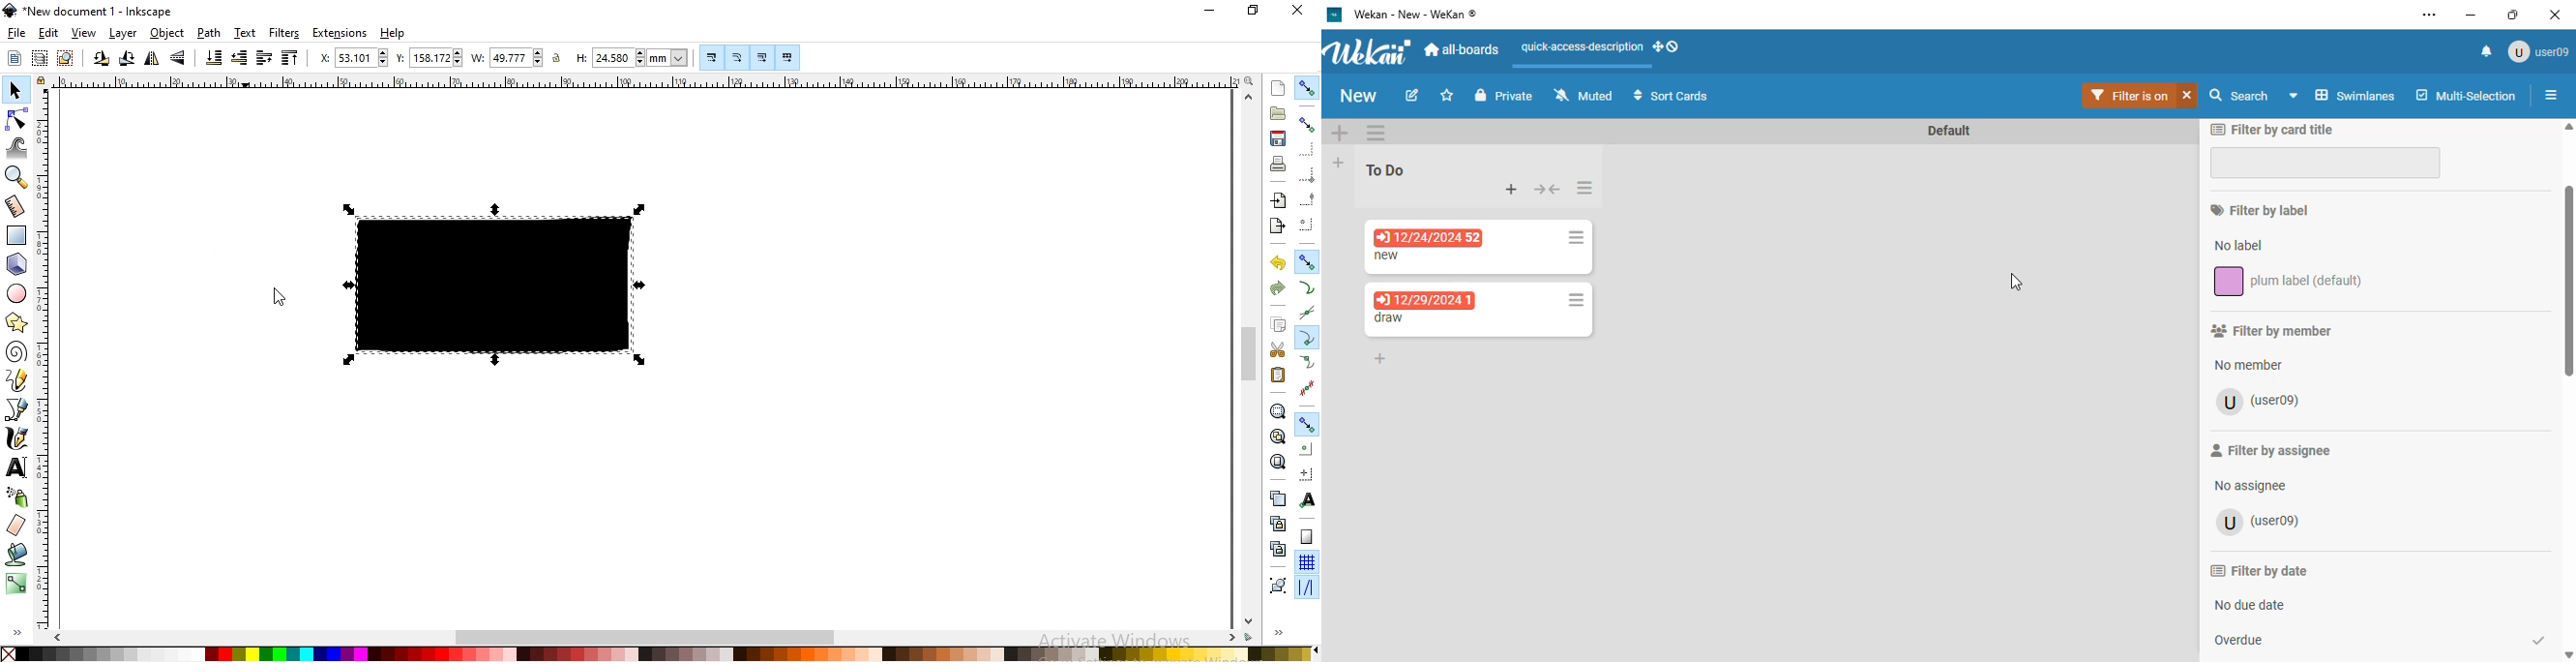 Image resolution: width=2576 pixels, height=672 pixels. What do you see at coordinates (1308, 423) in the screenshot?
I see `` at bounding box center [1308, 423].